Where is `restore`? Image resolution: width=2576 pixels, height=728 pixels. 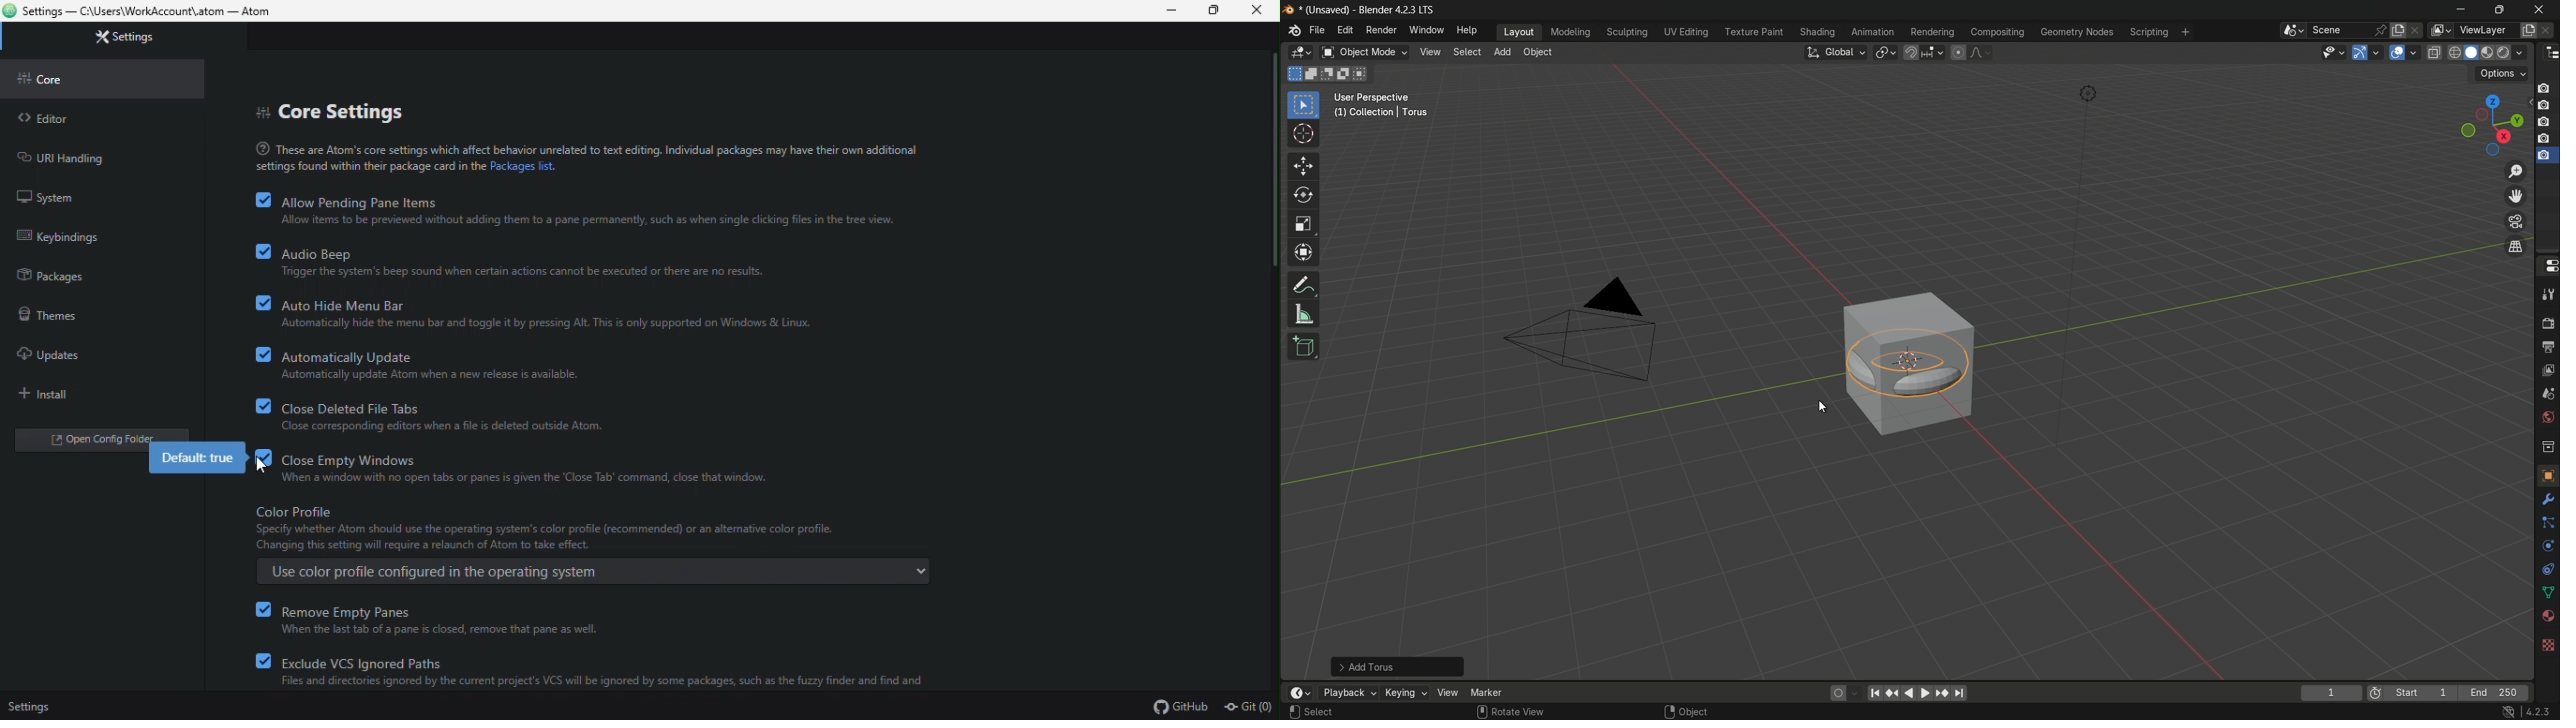
restore is located at coordinates (1219, 10).